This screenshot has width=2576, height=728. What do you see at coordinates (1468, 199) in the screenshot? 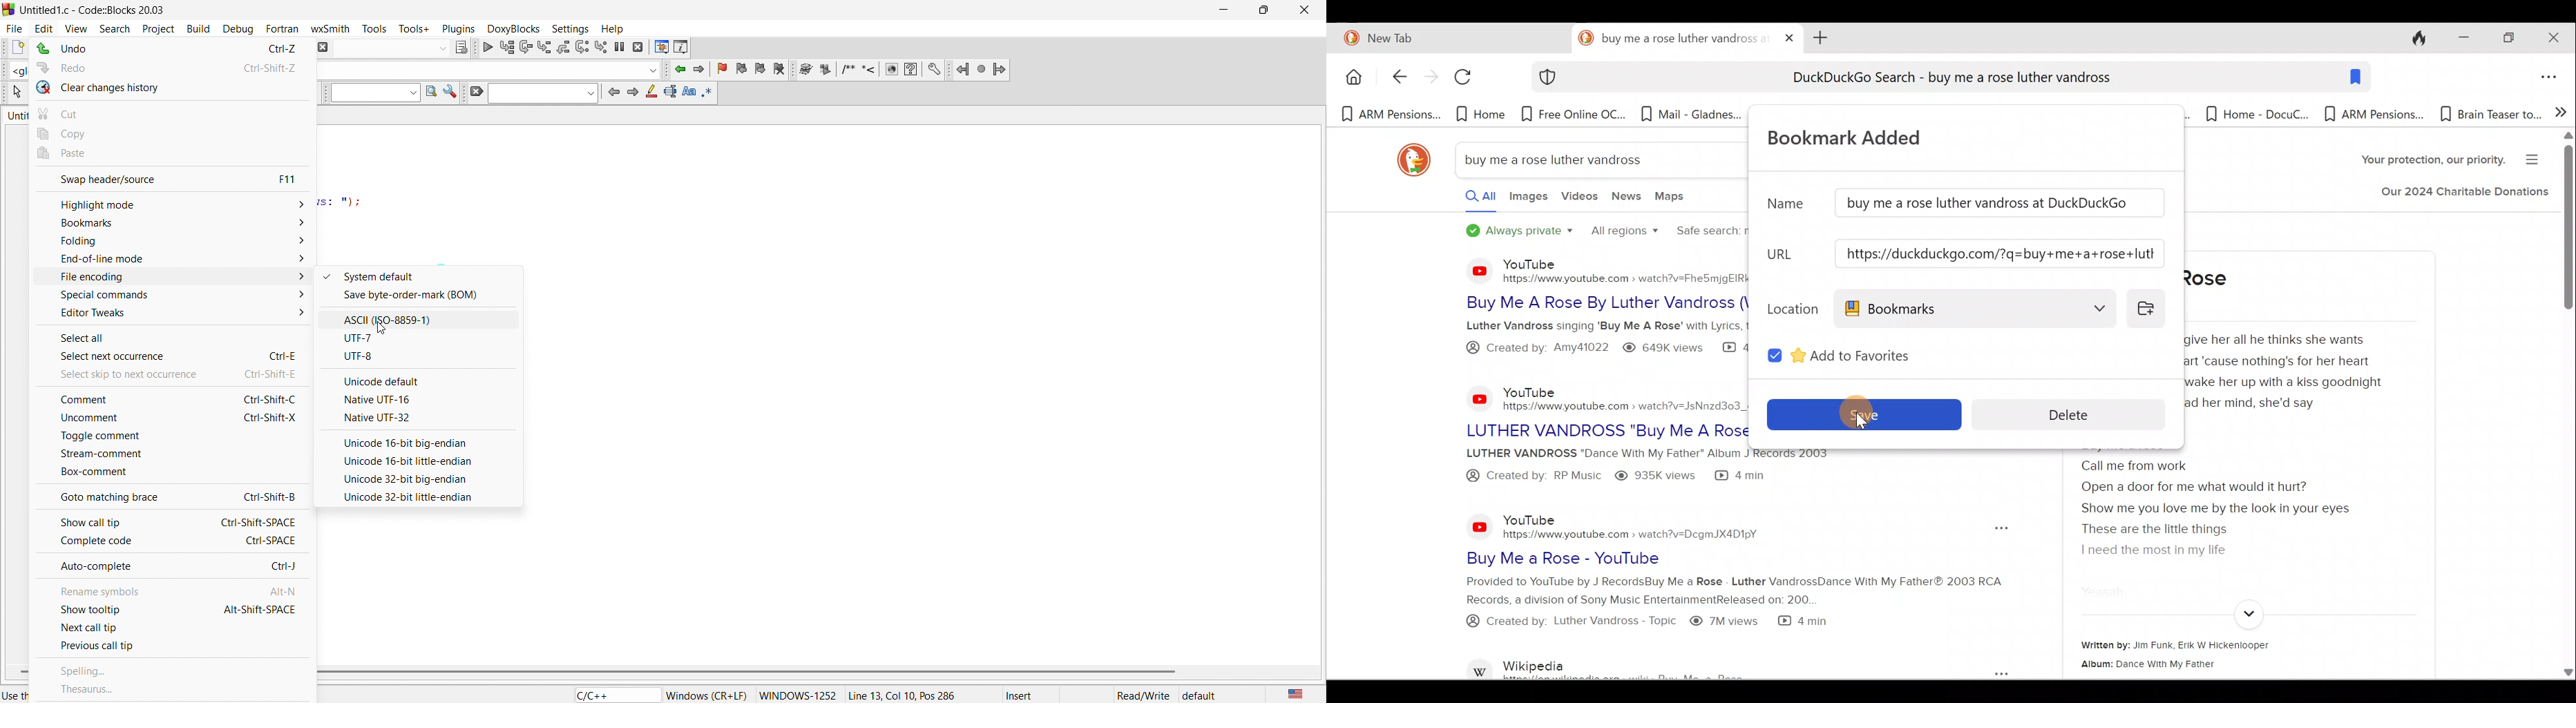
I see `All` at bounding box center [1468, 199].